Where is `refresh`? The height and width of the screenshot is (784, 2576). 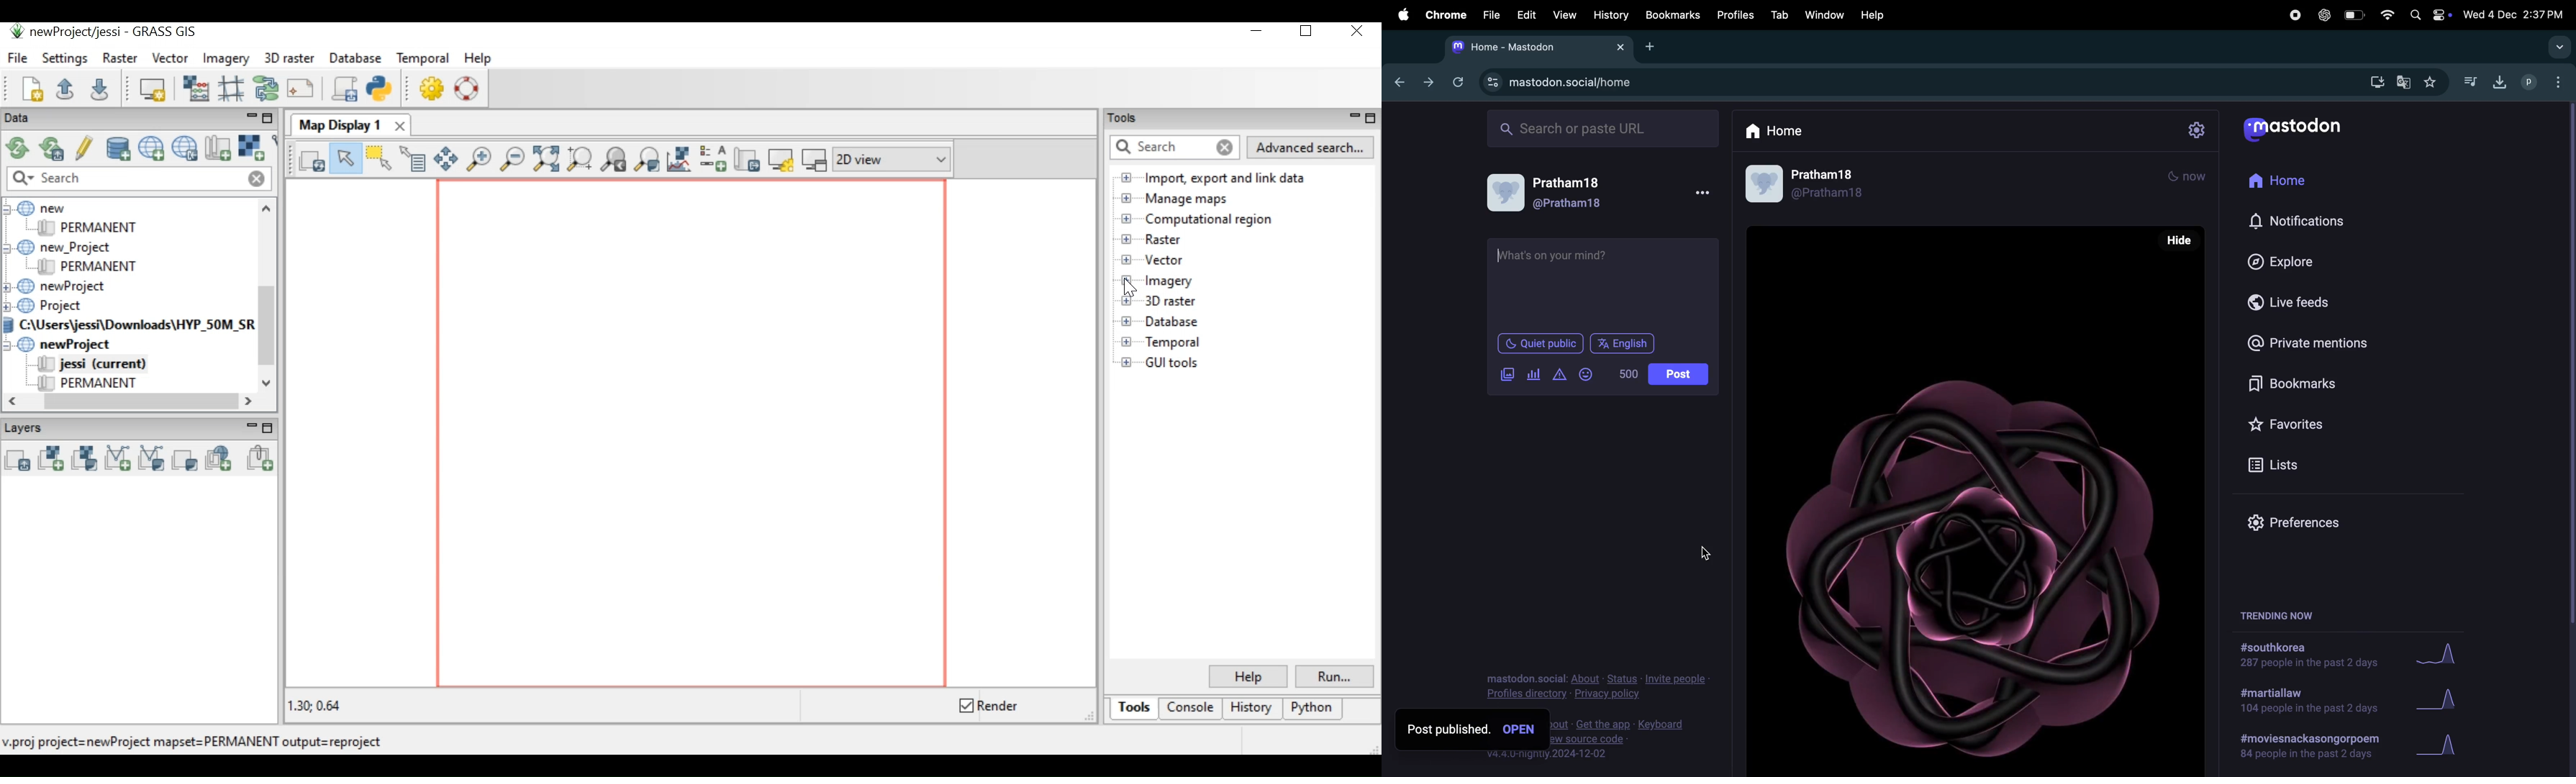
refresh is located at coordinates (1456, 82).